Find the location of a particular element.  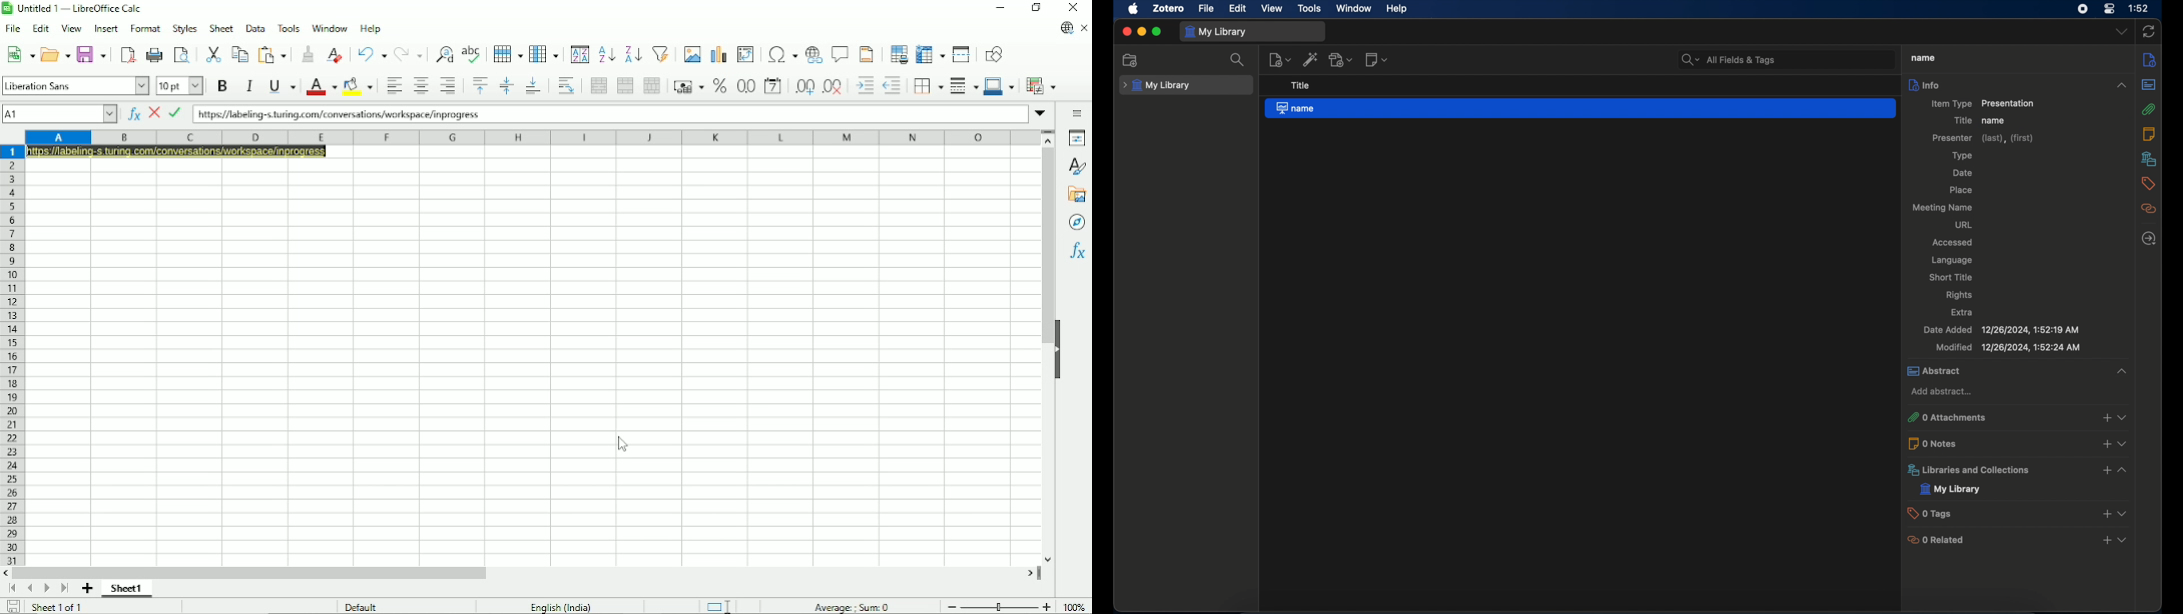

my library is located at coordinates (1951, 489).